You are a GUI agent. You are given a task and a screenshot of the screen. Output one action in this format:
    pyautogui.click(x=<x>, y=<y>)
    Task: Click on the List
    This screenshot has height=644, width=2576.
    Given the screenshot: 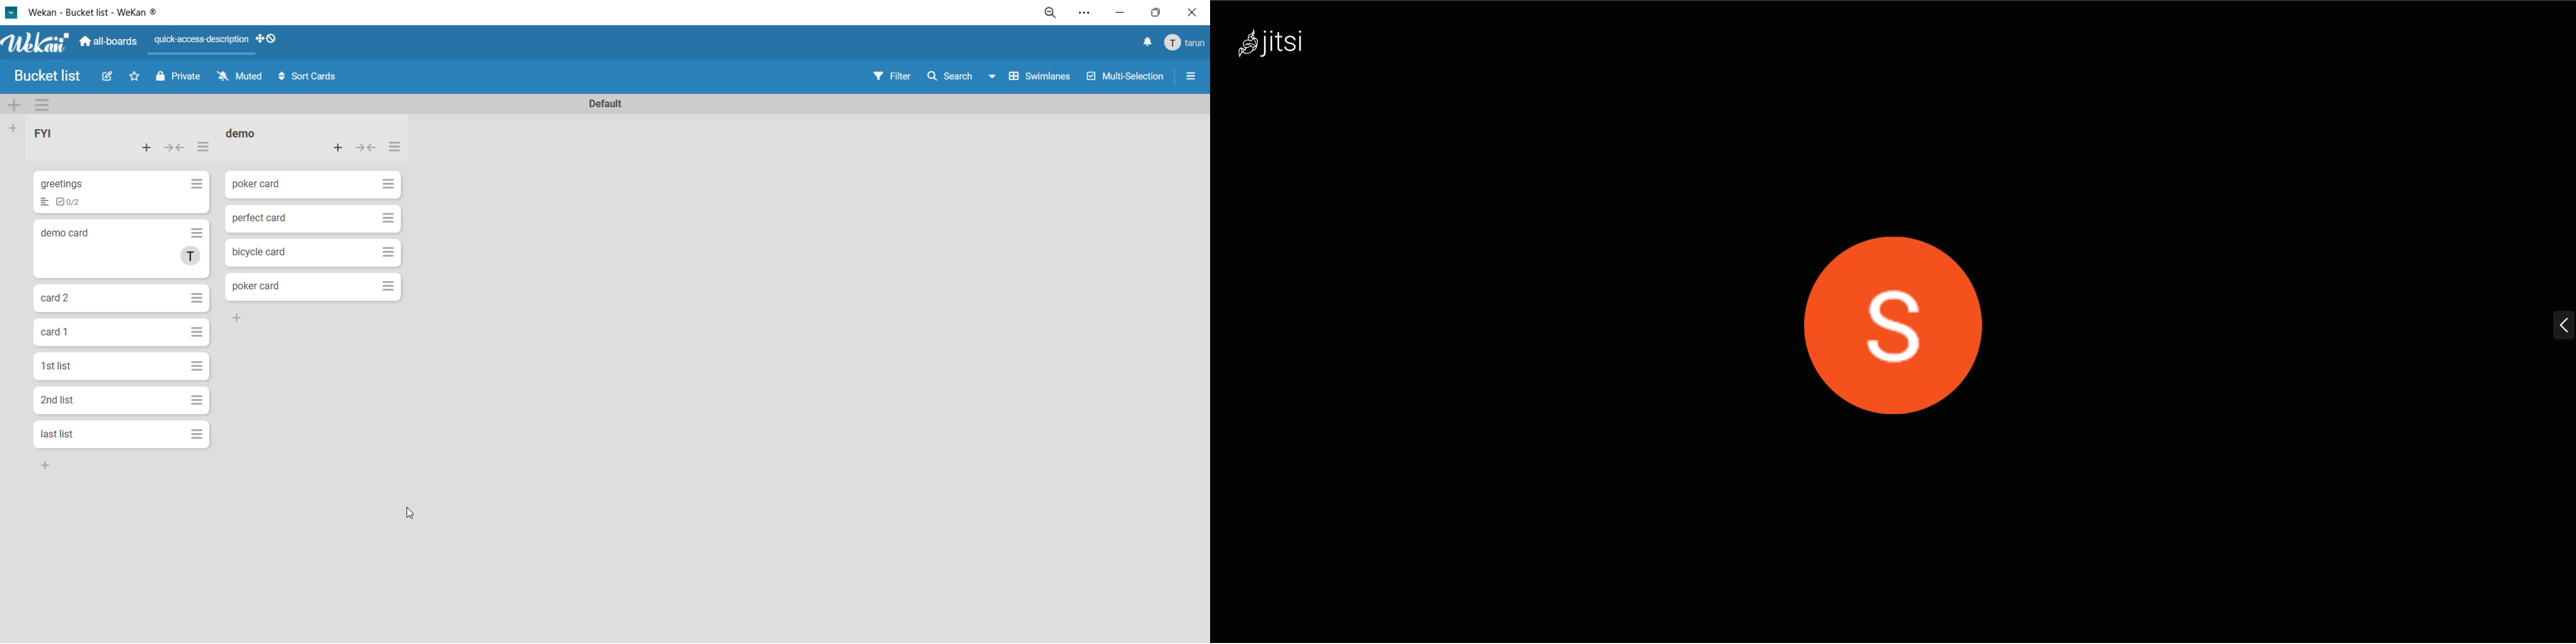 What is the action you would take?
    pyautogui.click(x=43, y=202)
    